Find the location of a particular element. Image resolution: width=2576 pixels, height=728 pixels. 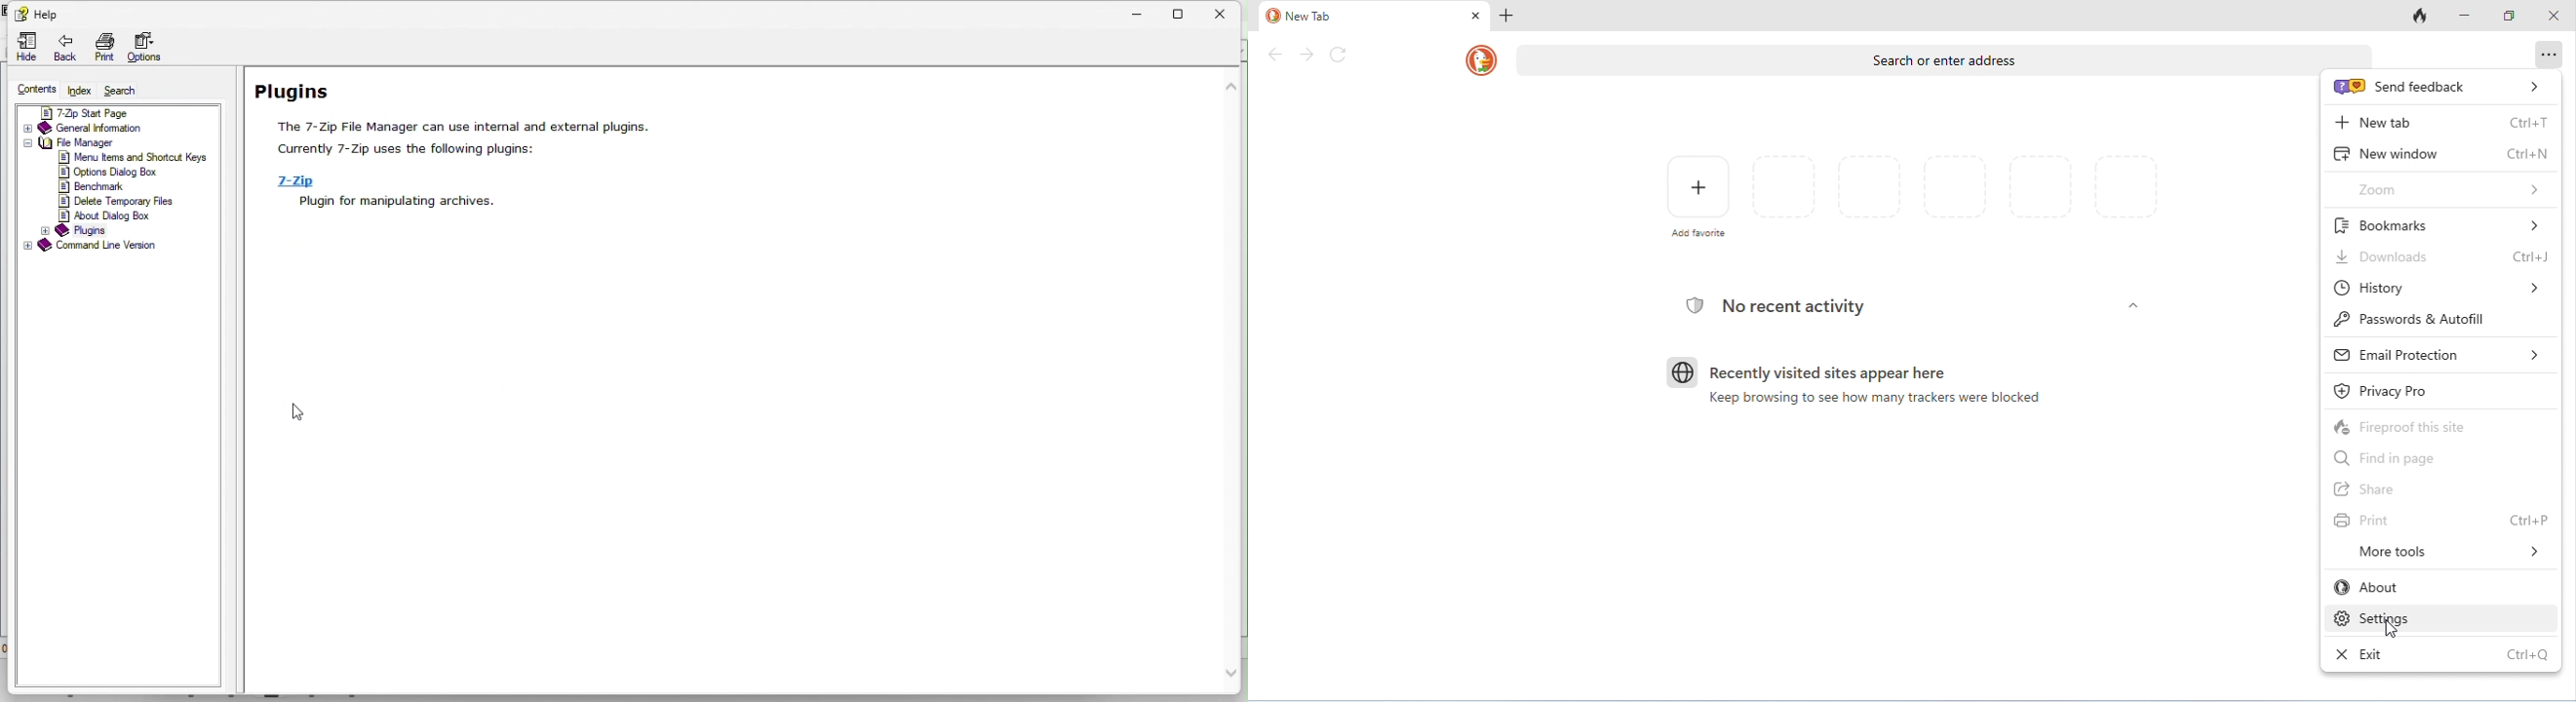

send feedback is located at coordinates (2435, 85).